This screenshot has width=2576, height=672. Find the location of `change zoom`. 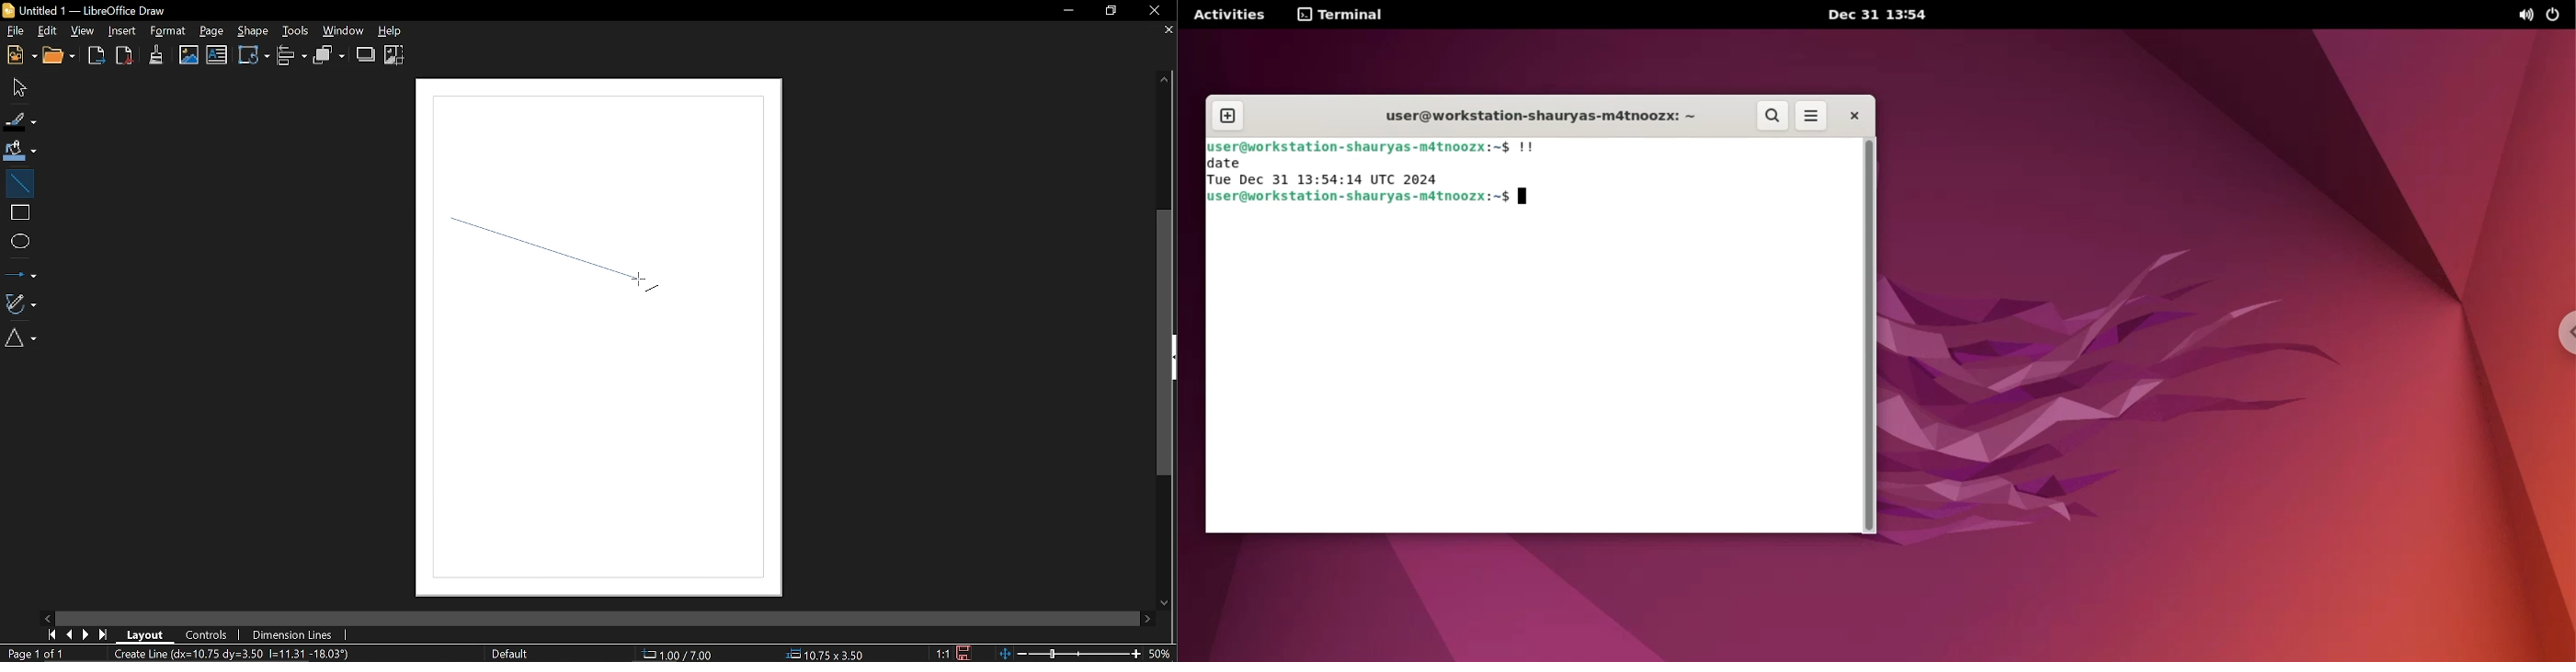

change zoom is located at coordinates (1070, 654).